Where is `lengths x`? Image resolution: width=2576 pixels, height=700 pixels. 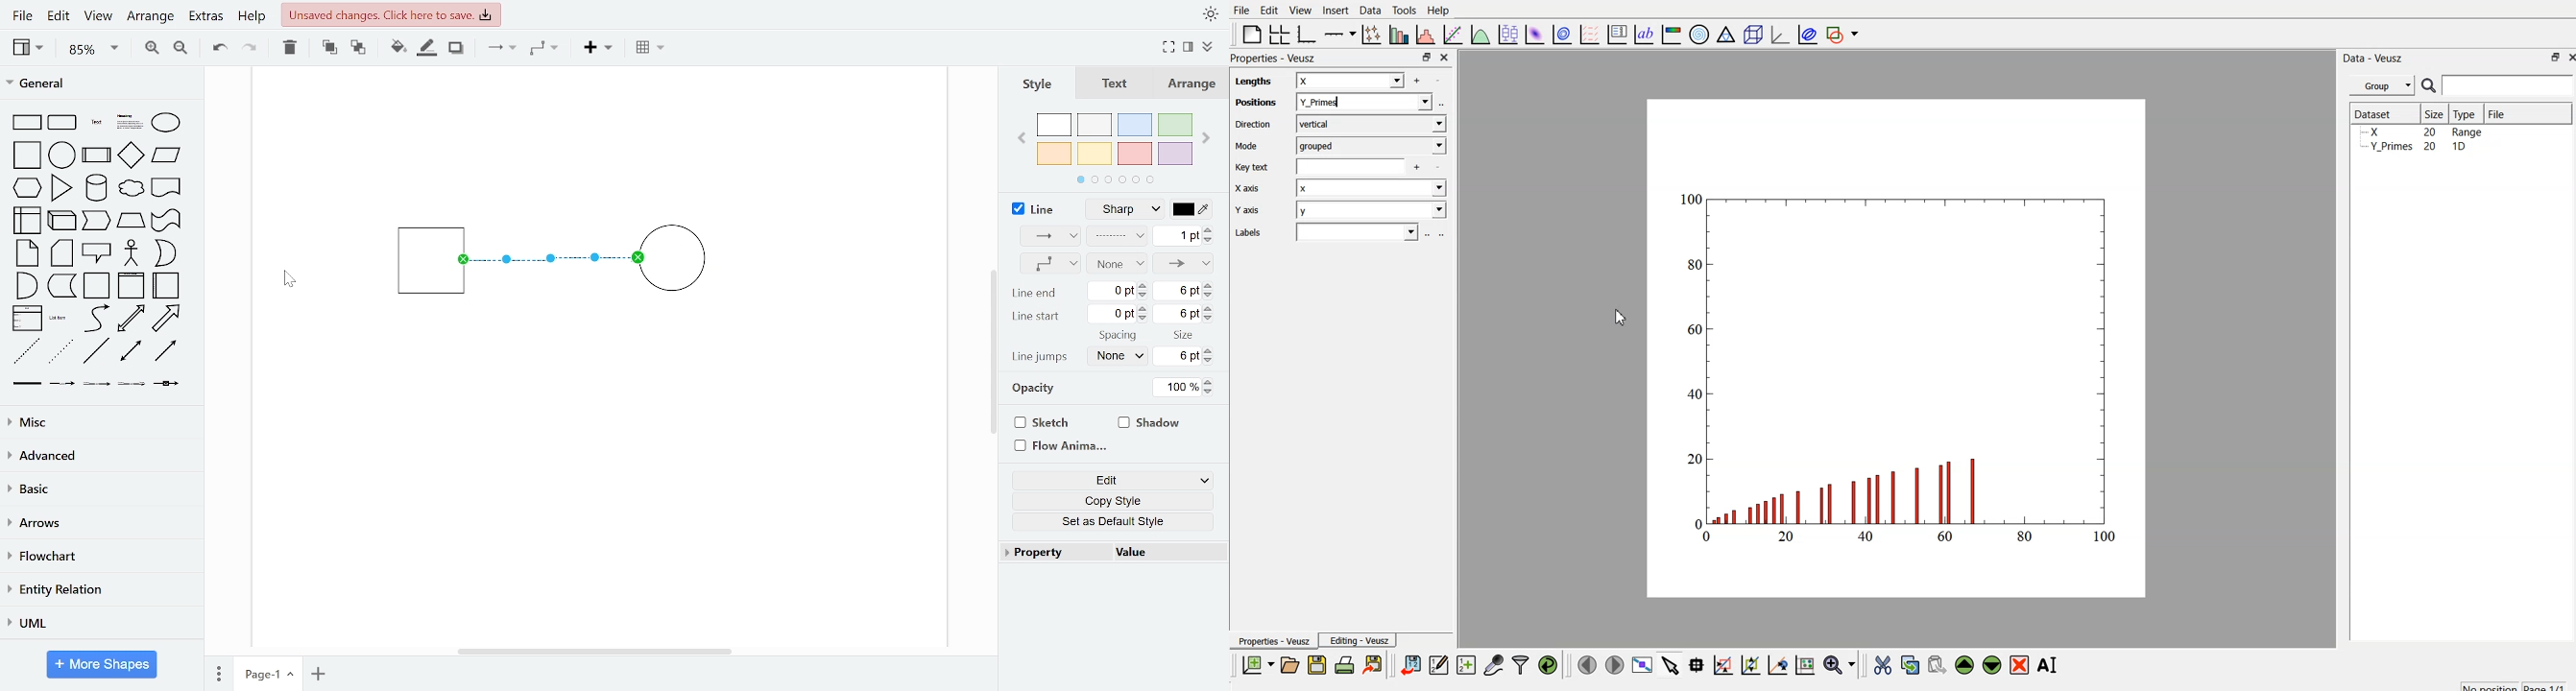 lengths x is located at coordinates (1325, 79).